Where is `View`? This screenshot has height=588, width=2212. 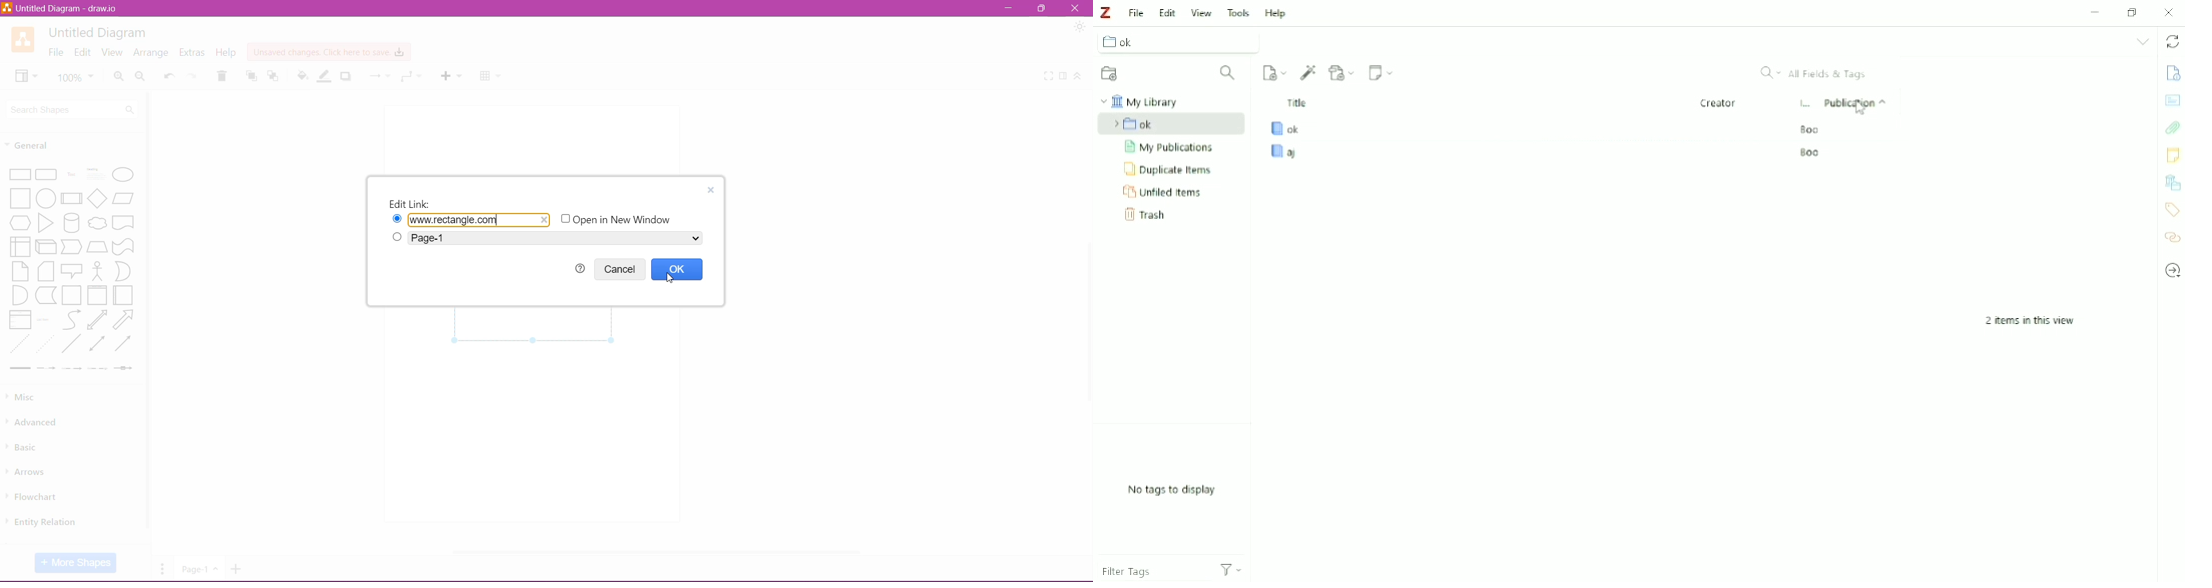 View is located at coordinates (1202, 13).